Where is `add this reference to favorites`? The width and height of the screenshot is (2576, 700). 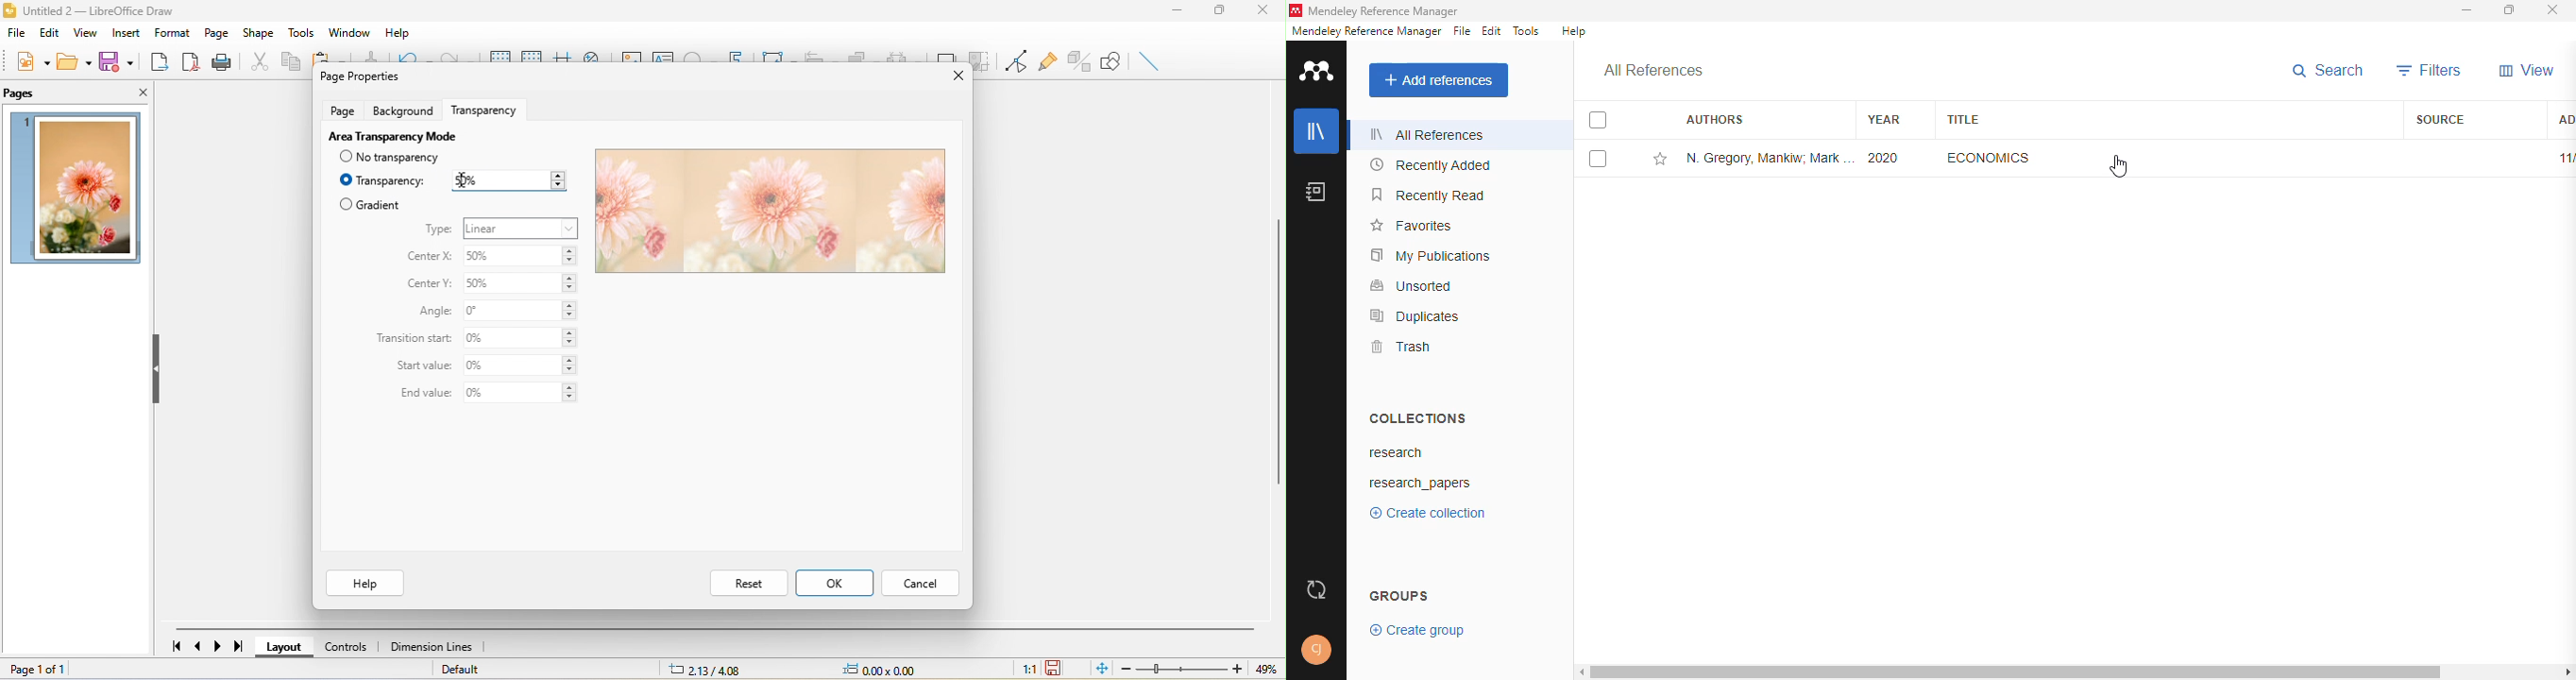
add this reference to favorites is located at coordinates (1660, 159).